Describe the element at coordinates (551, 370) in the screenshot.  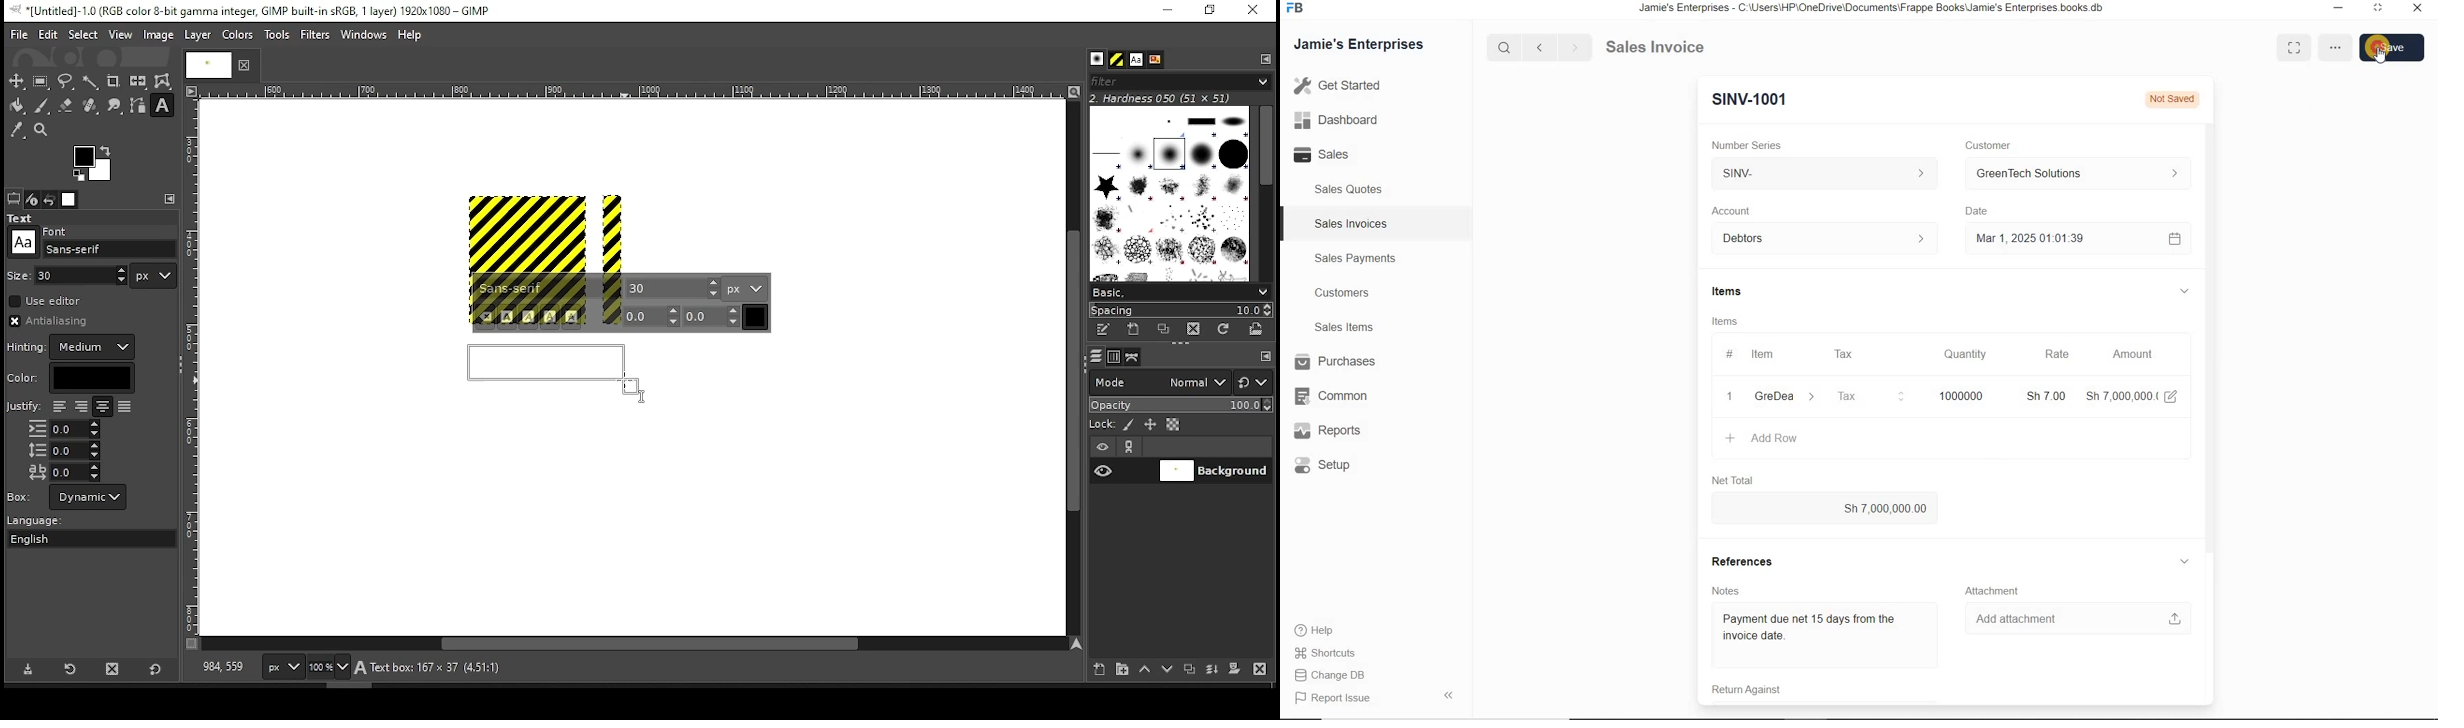
I see `active text frame` at that location.